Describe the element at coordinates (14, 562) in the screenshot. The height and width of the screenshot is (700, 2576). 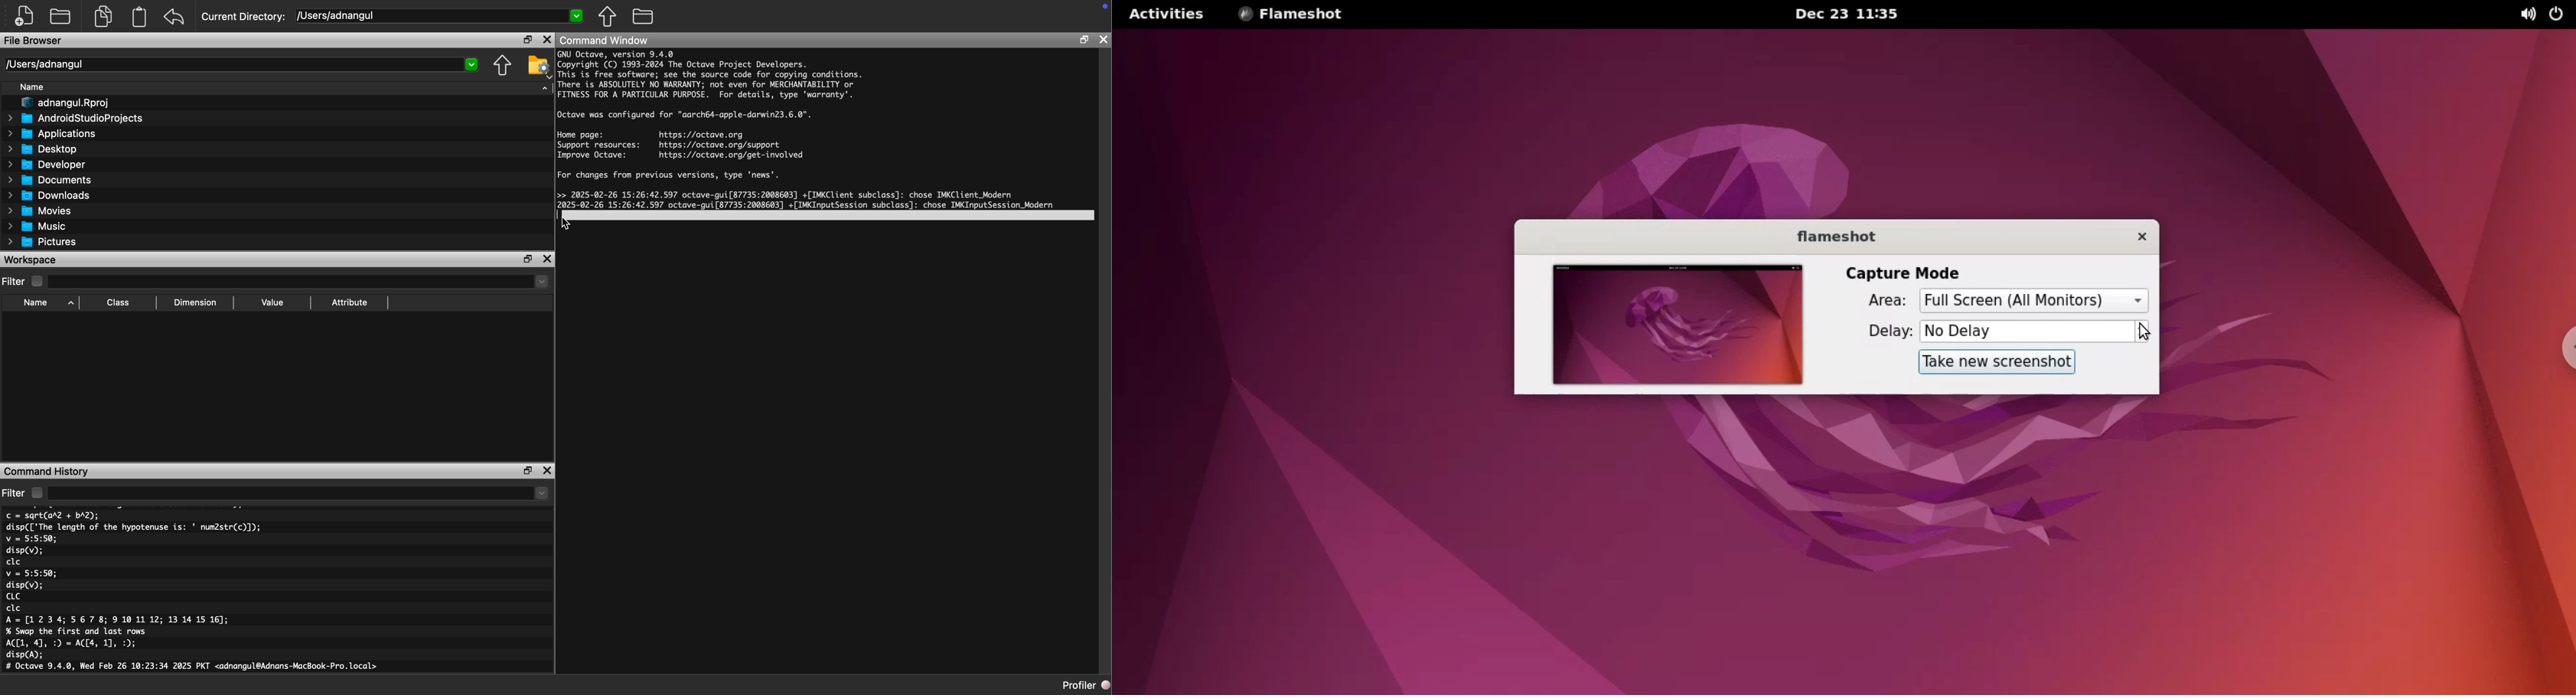
I see `clc` at that location.